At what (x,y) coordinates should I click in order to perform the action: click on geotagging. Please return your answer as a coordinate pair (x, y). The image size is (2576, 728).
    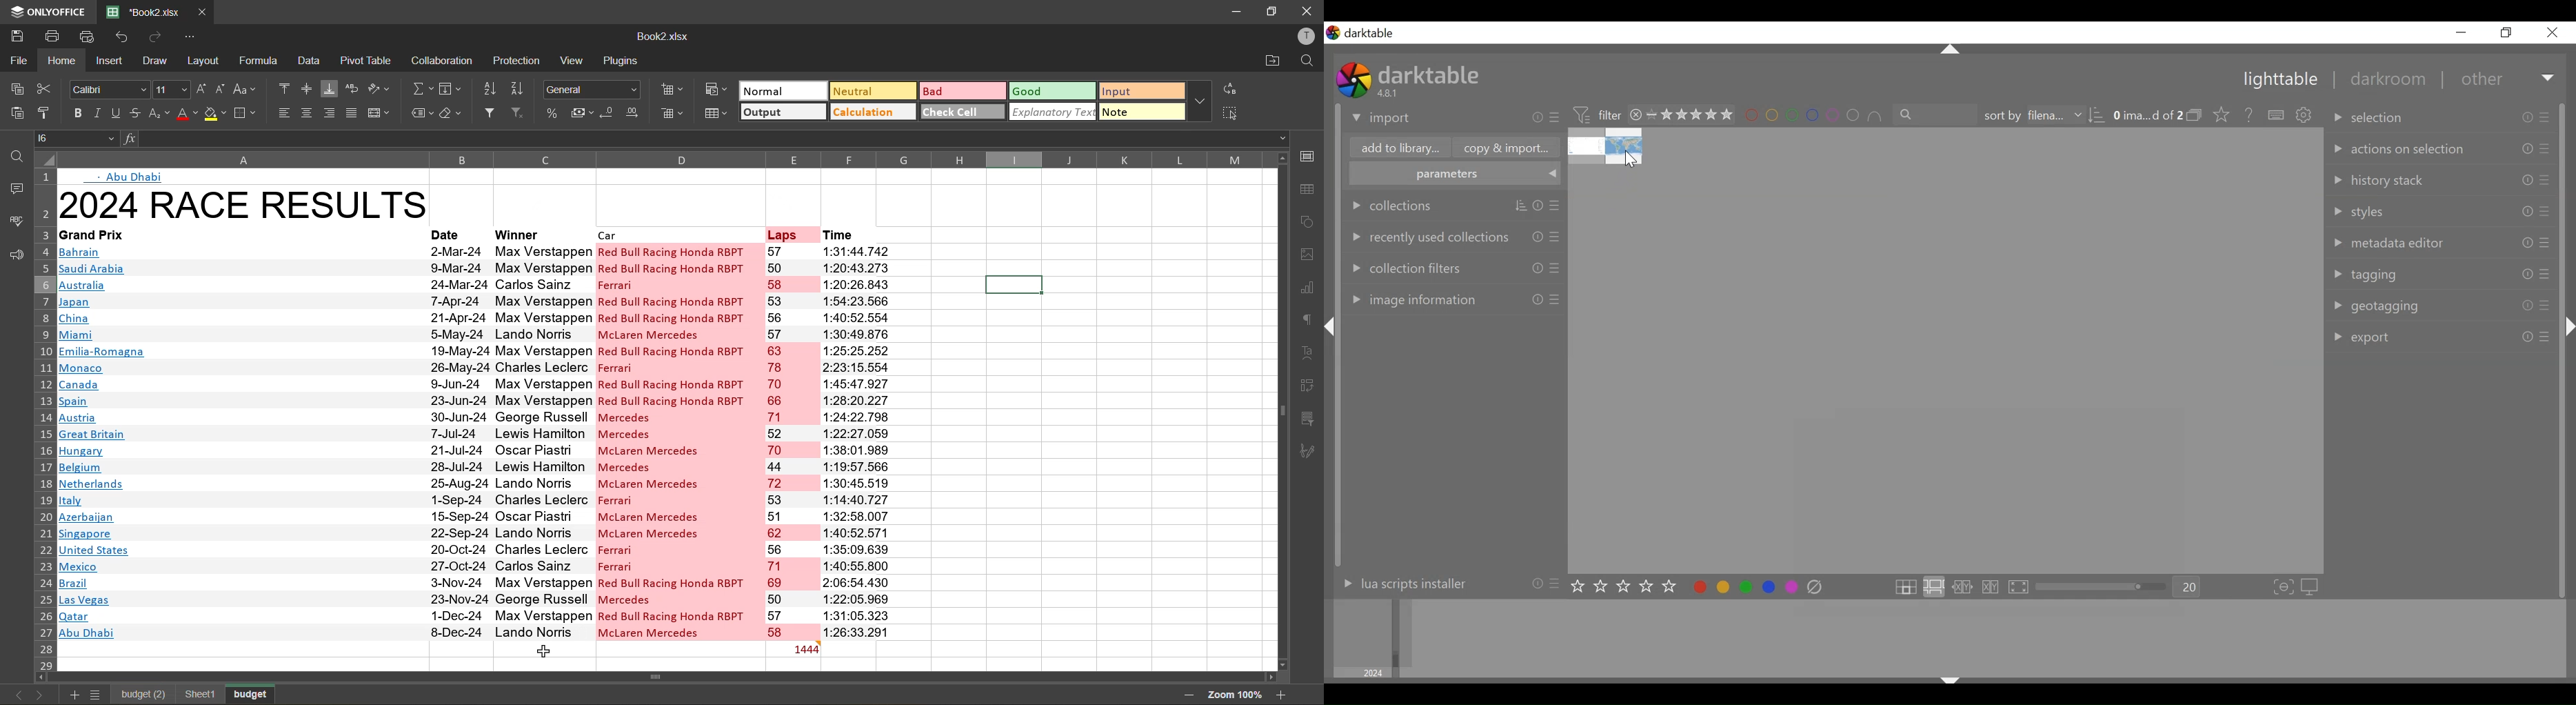
    Looking at the image, I should click on (2407, 305).